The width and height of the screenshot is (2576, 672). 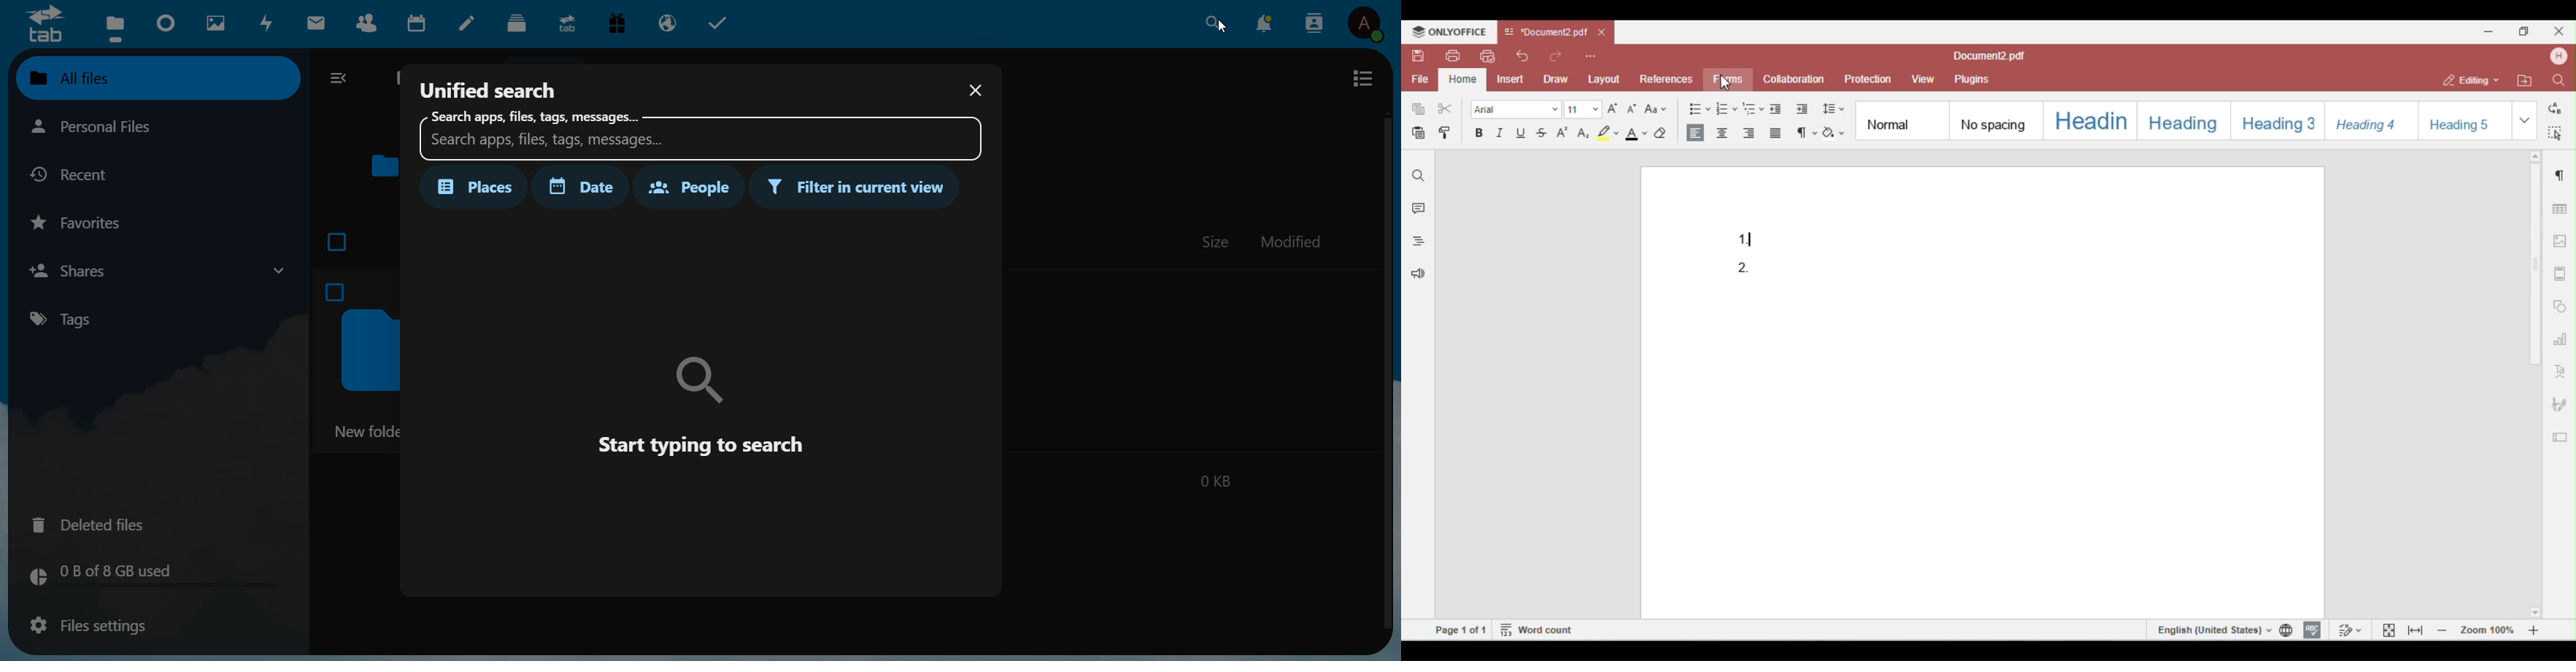 I want to click on mail, so click(x=319, y=23).